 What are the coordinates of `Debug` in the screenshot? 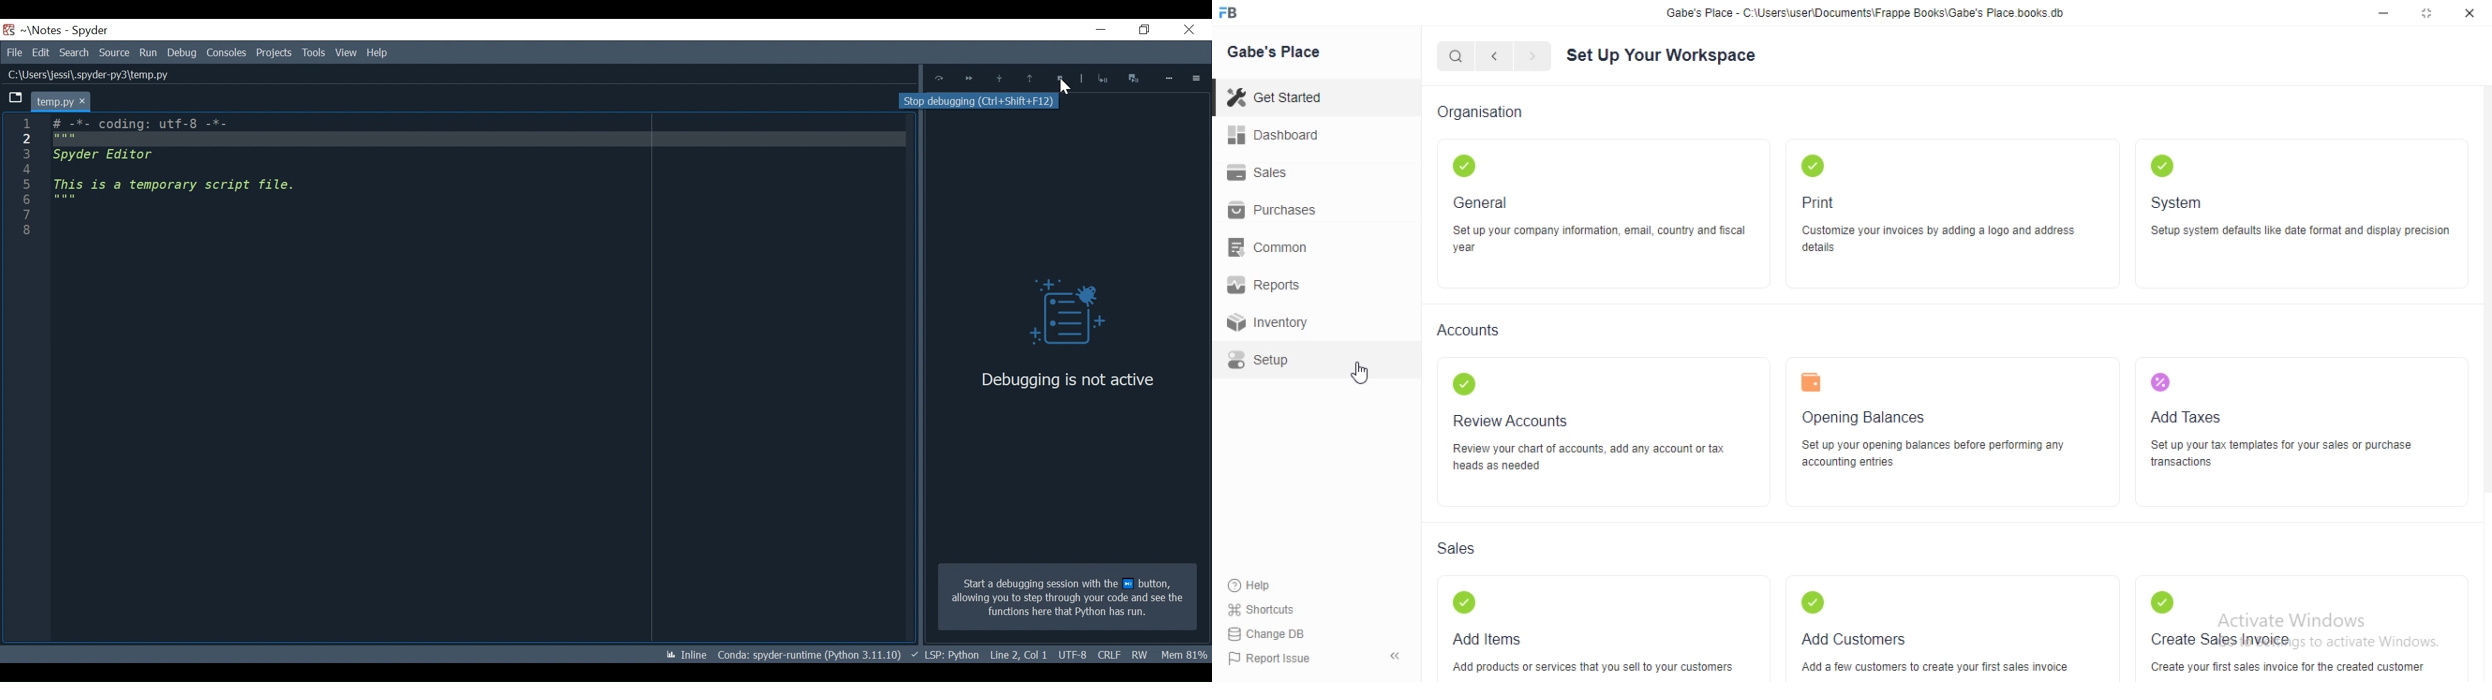 It's located at (1058, 315).